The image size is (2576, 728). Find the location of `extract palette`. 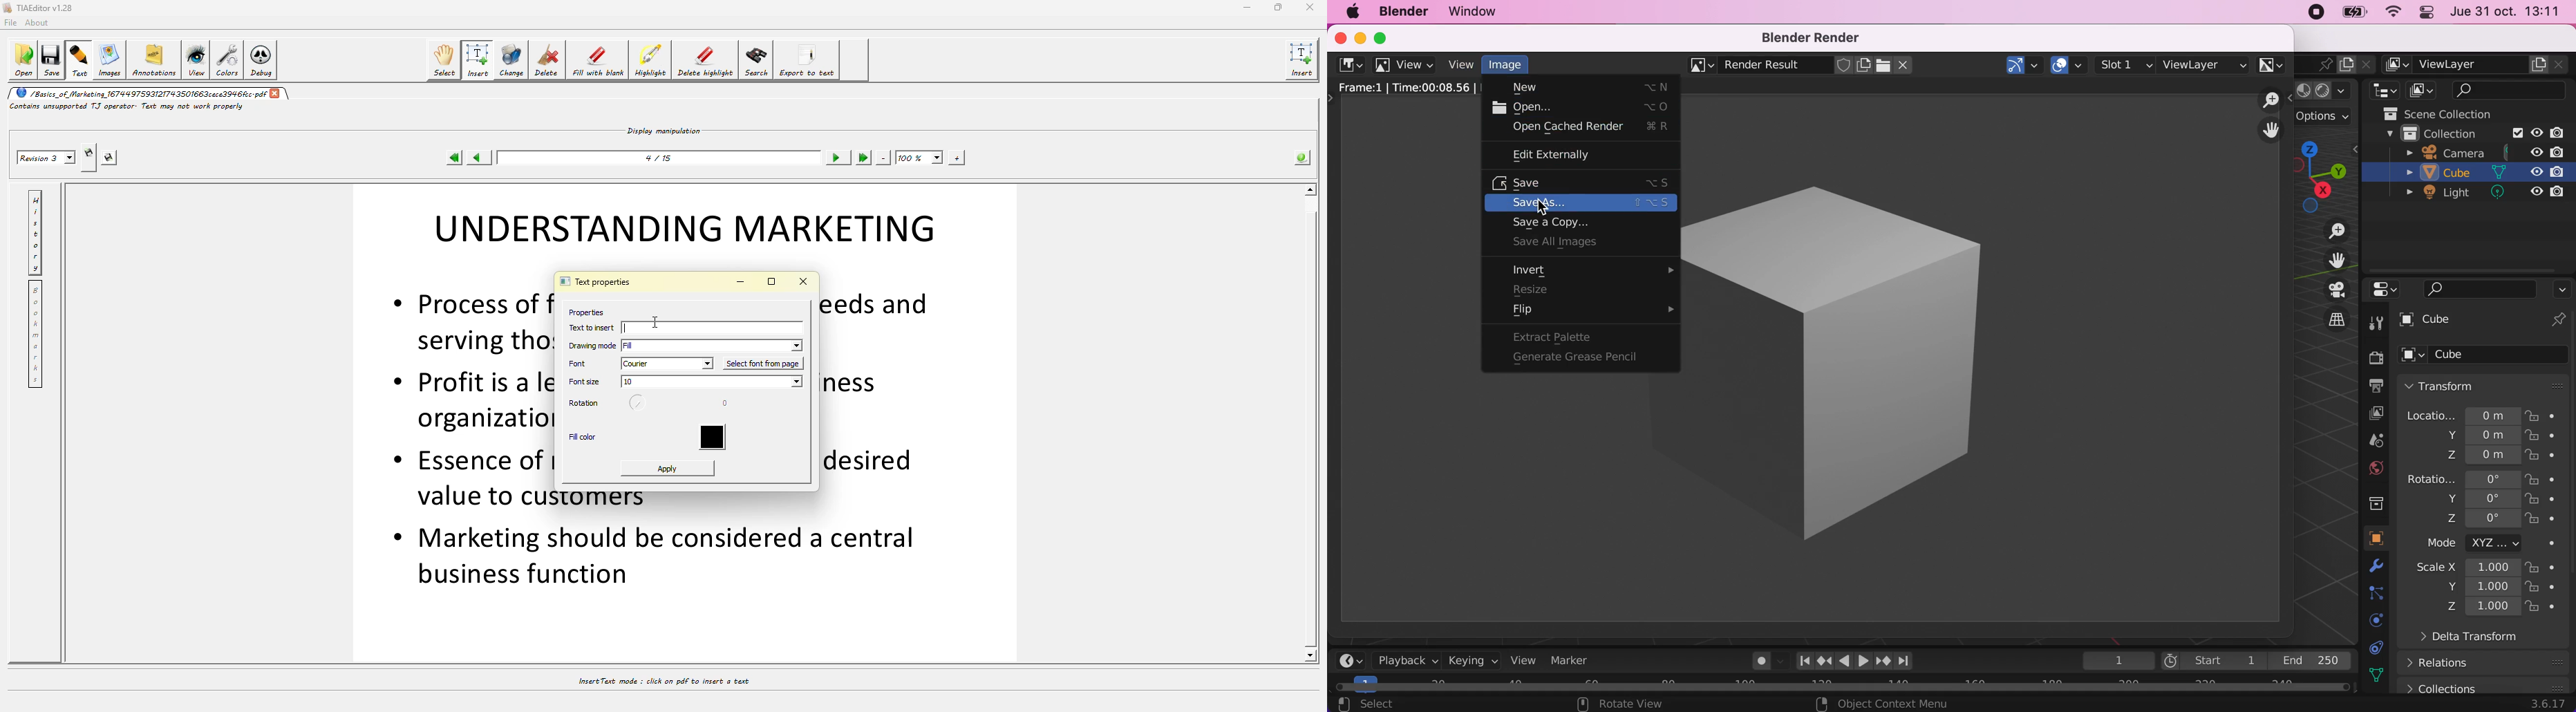

extract palette is located at coordinates (1573, 336).